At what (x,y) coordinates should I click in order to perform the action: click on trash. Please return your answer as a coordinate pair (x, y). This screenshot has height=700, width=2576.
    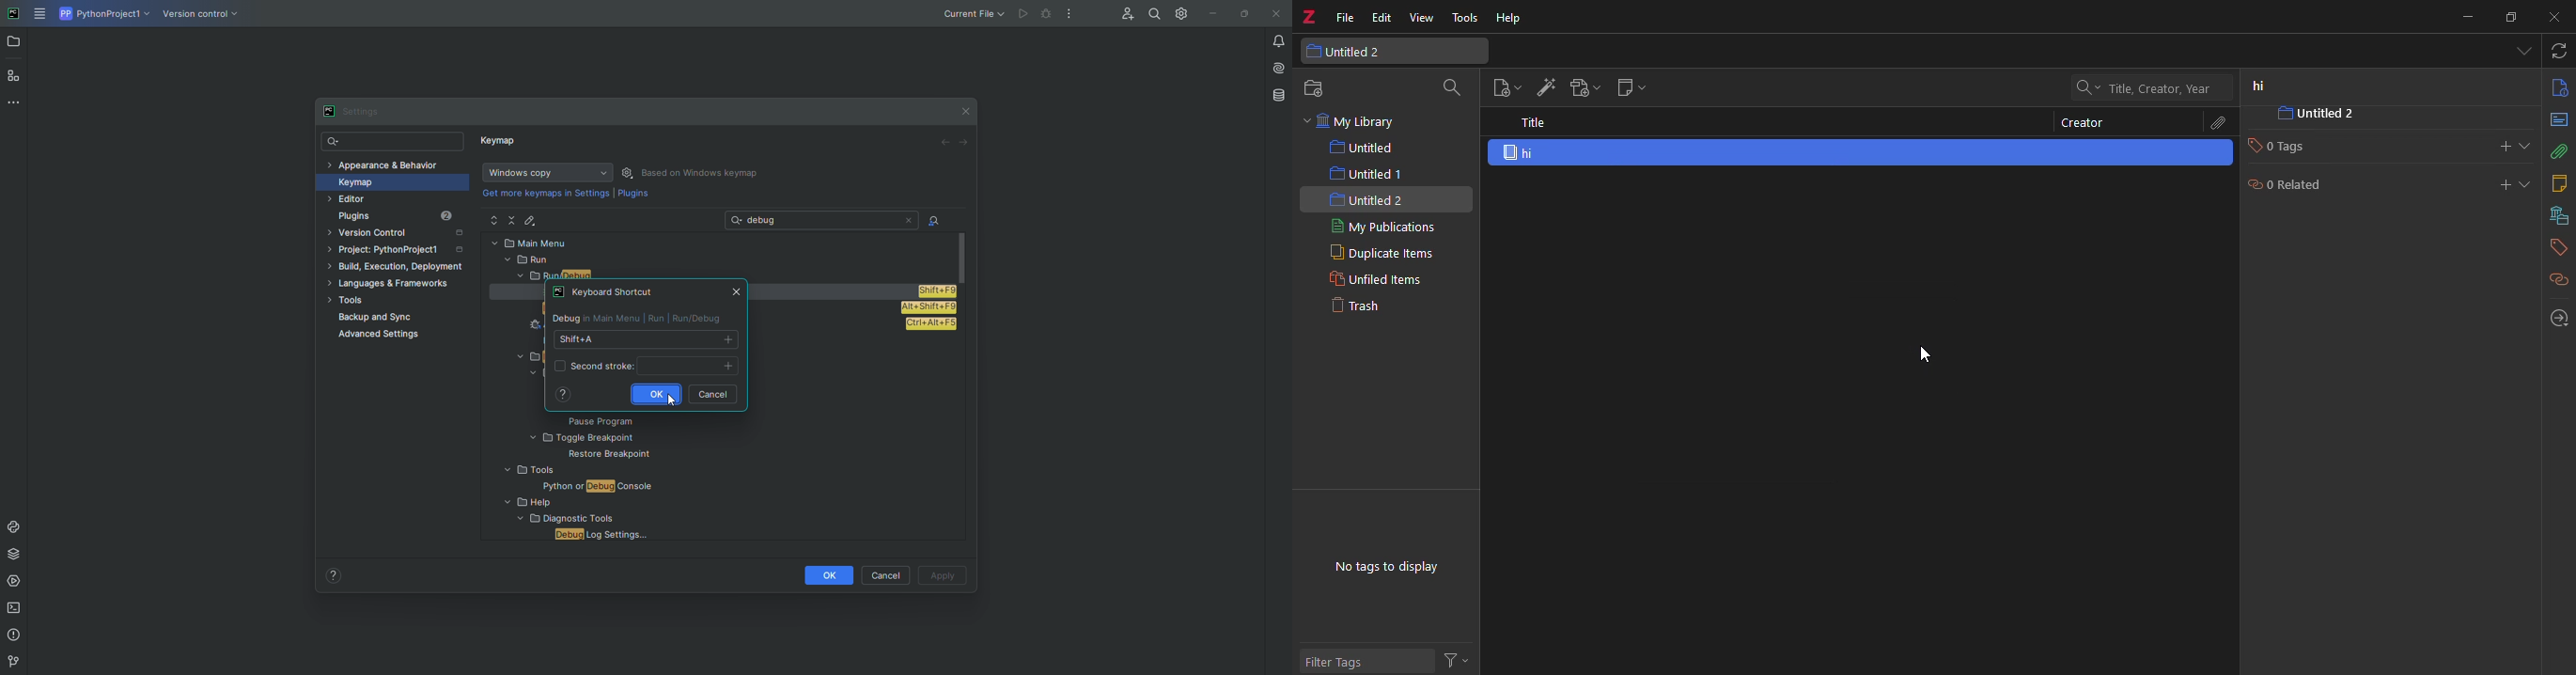
    Looking at the image, I should click on (1362, 306).